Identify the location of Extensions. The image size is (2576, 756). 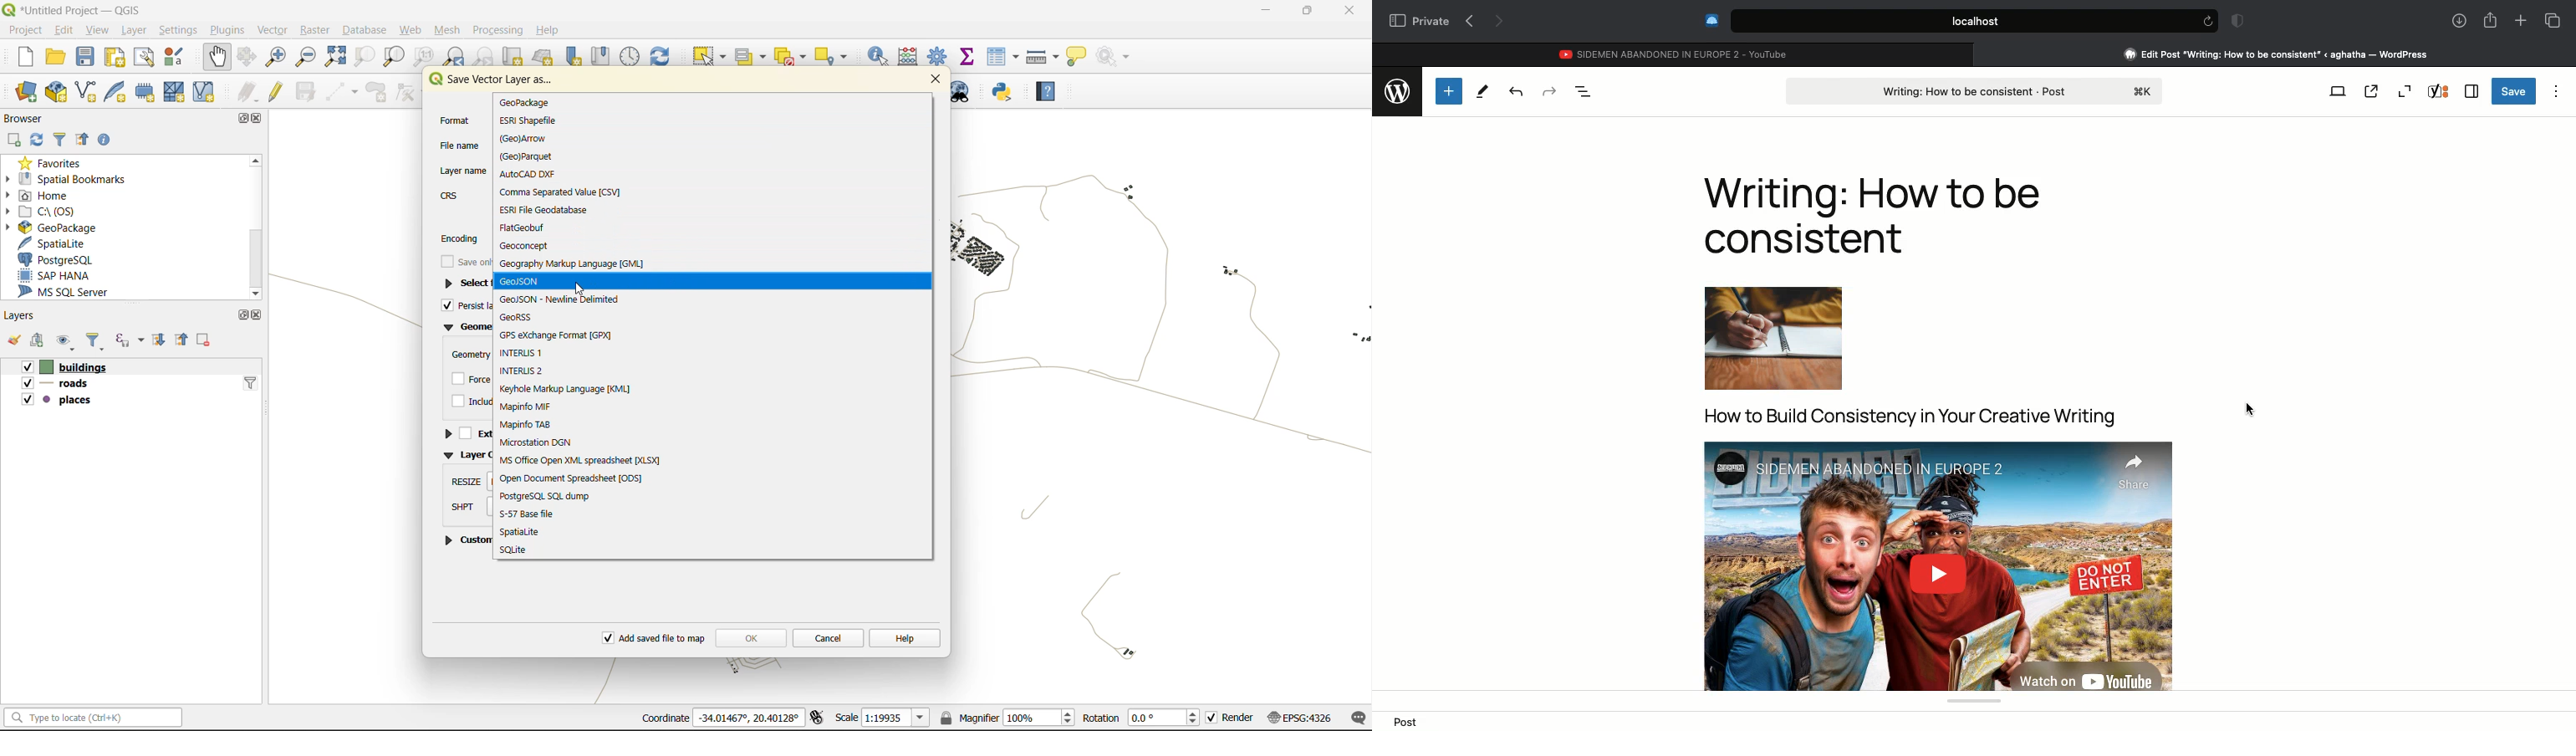
(1710, 20).